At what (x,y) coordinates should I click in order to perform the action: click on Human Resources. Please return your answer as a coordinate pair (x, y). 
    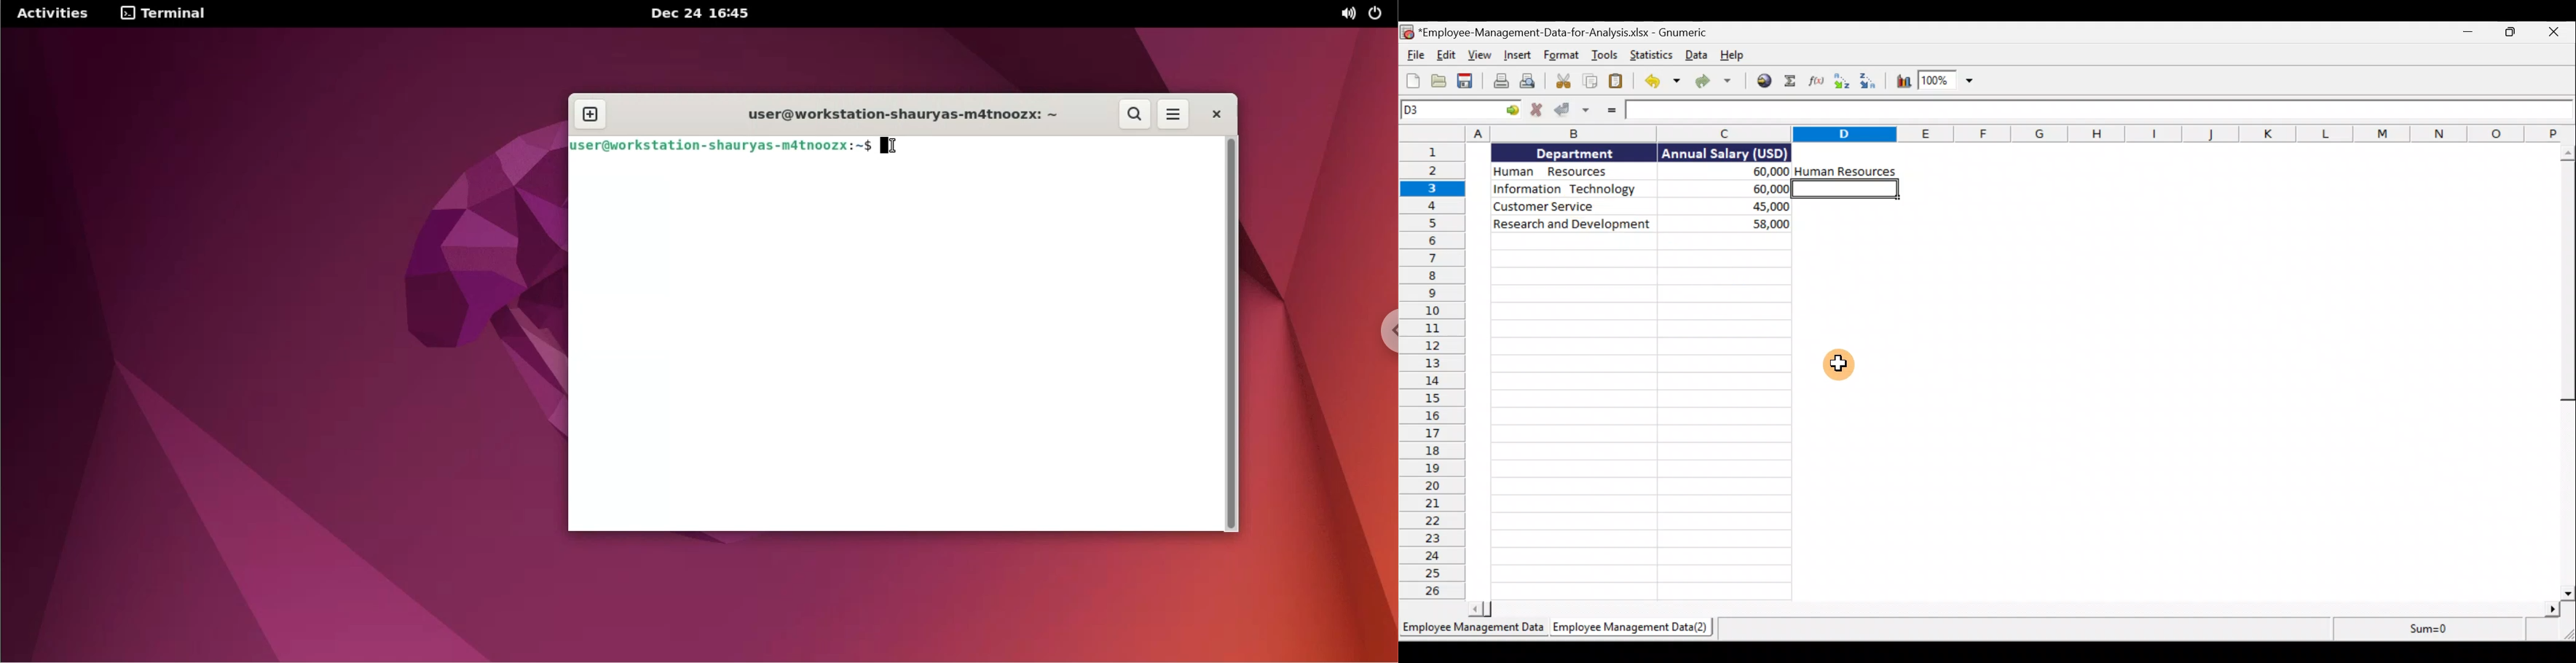
    Looking at the image, I should click on (1849, 169).